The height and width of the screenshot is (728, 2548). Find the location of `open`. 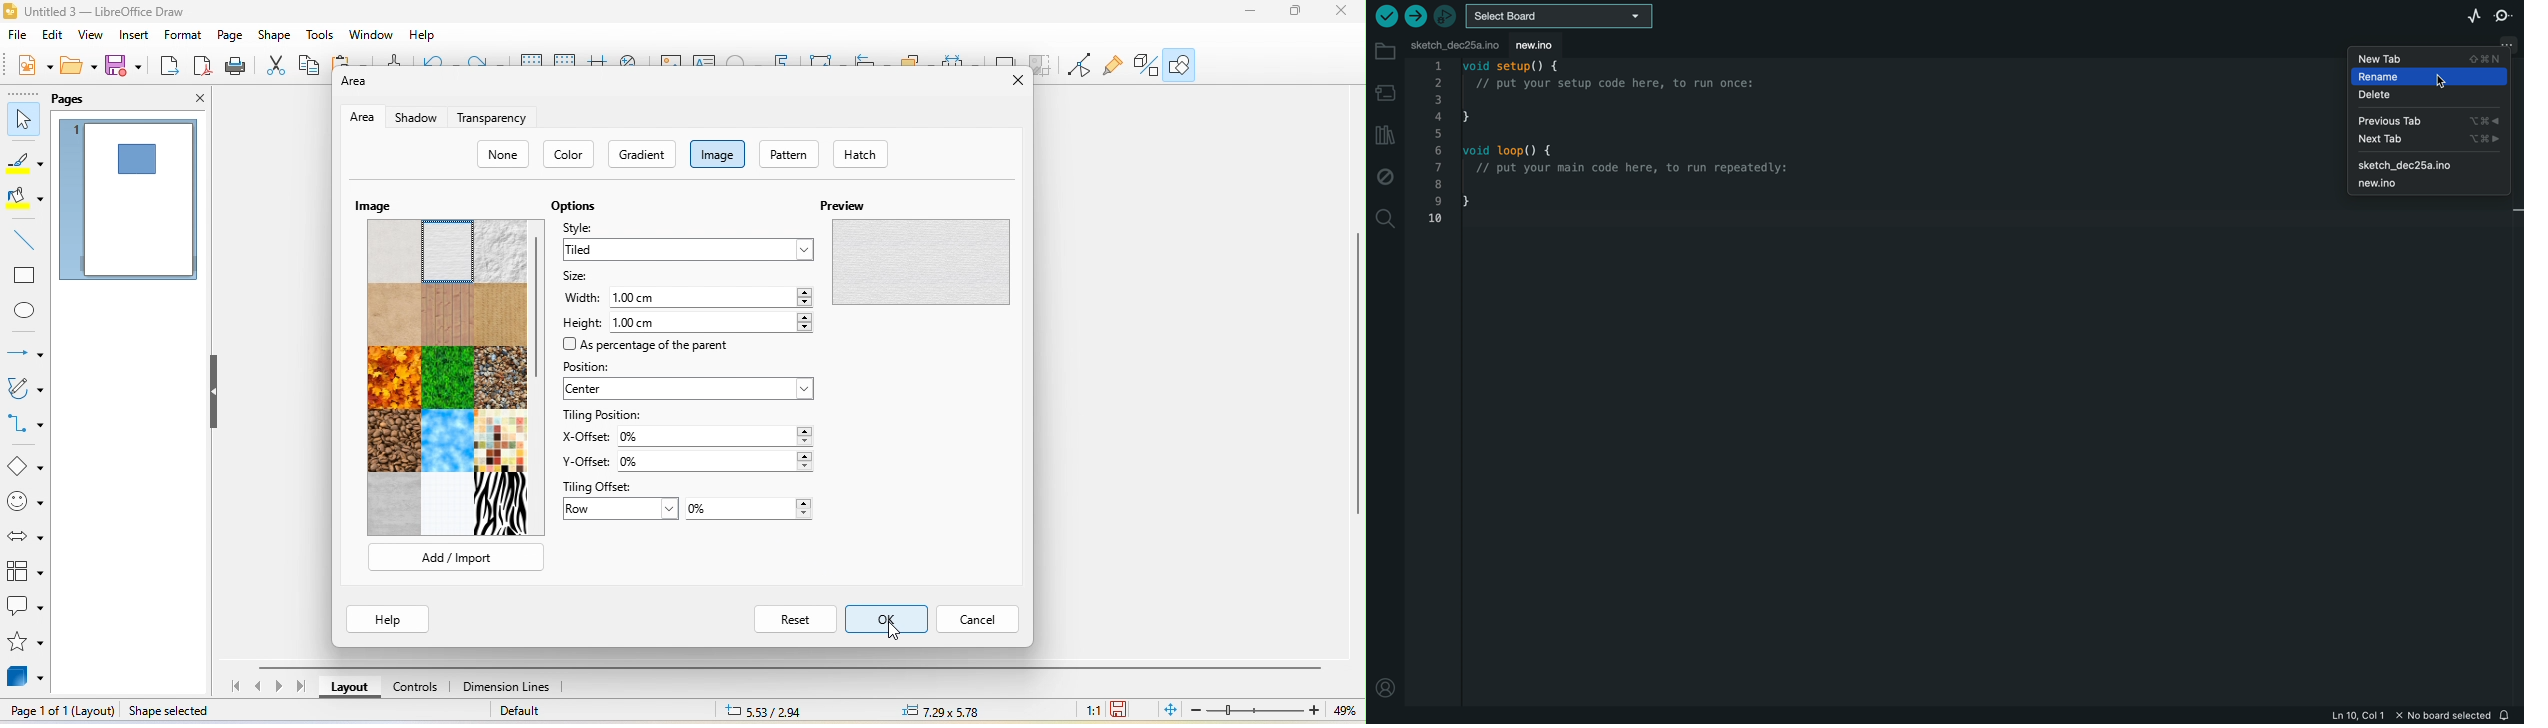

open is located at coordinates (80, 69).